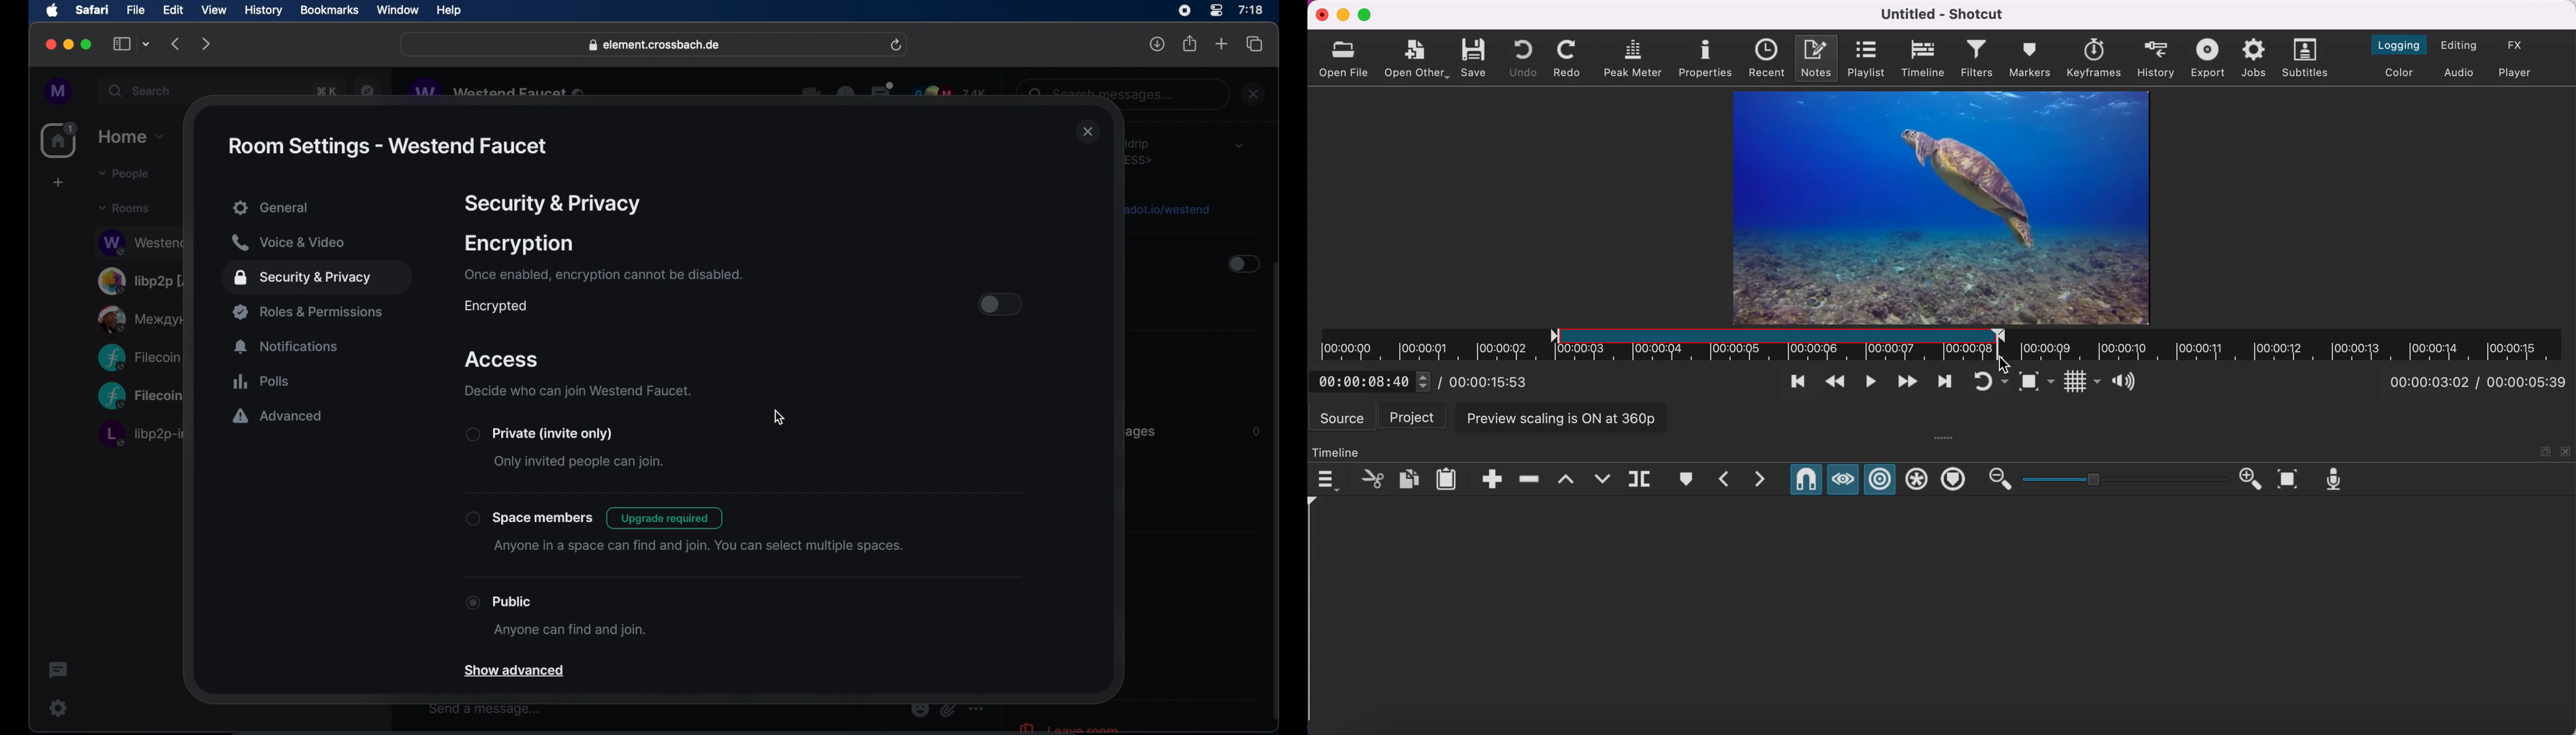  What do you see at coordinates (398, 10) in the screenshot?
I see `window` at bounding box center [398, 10].